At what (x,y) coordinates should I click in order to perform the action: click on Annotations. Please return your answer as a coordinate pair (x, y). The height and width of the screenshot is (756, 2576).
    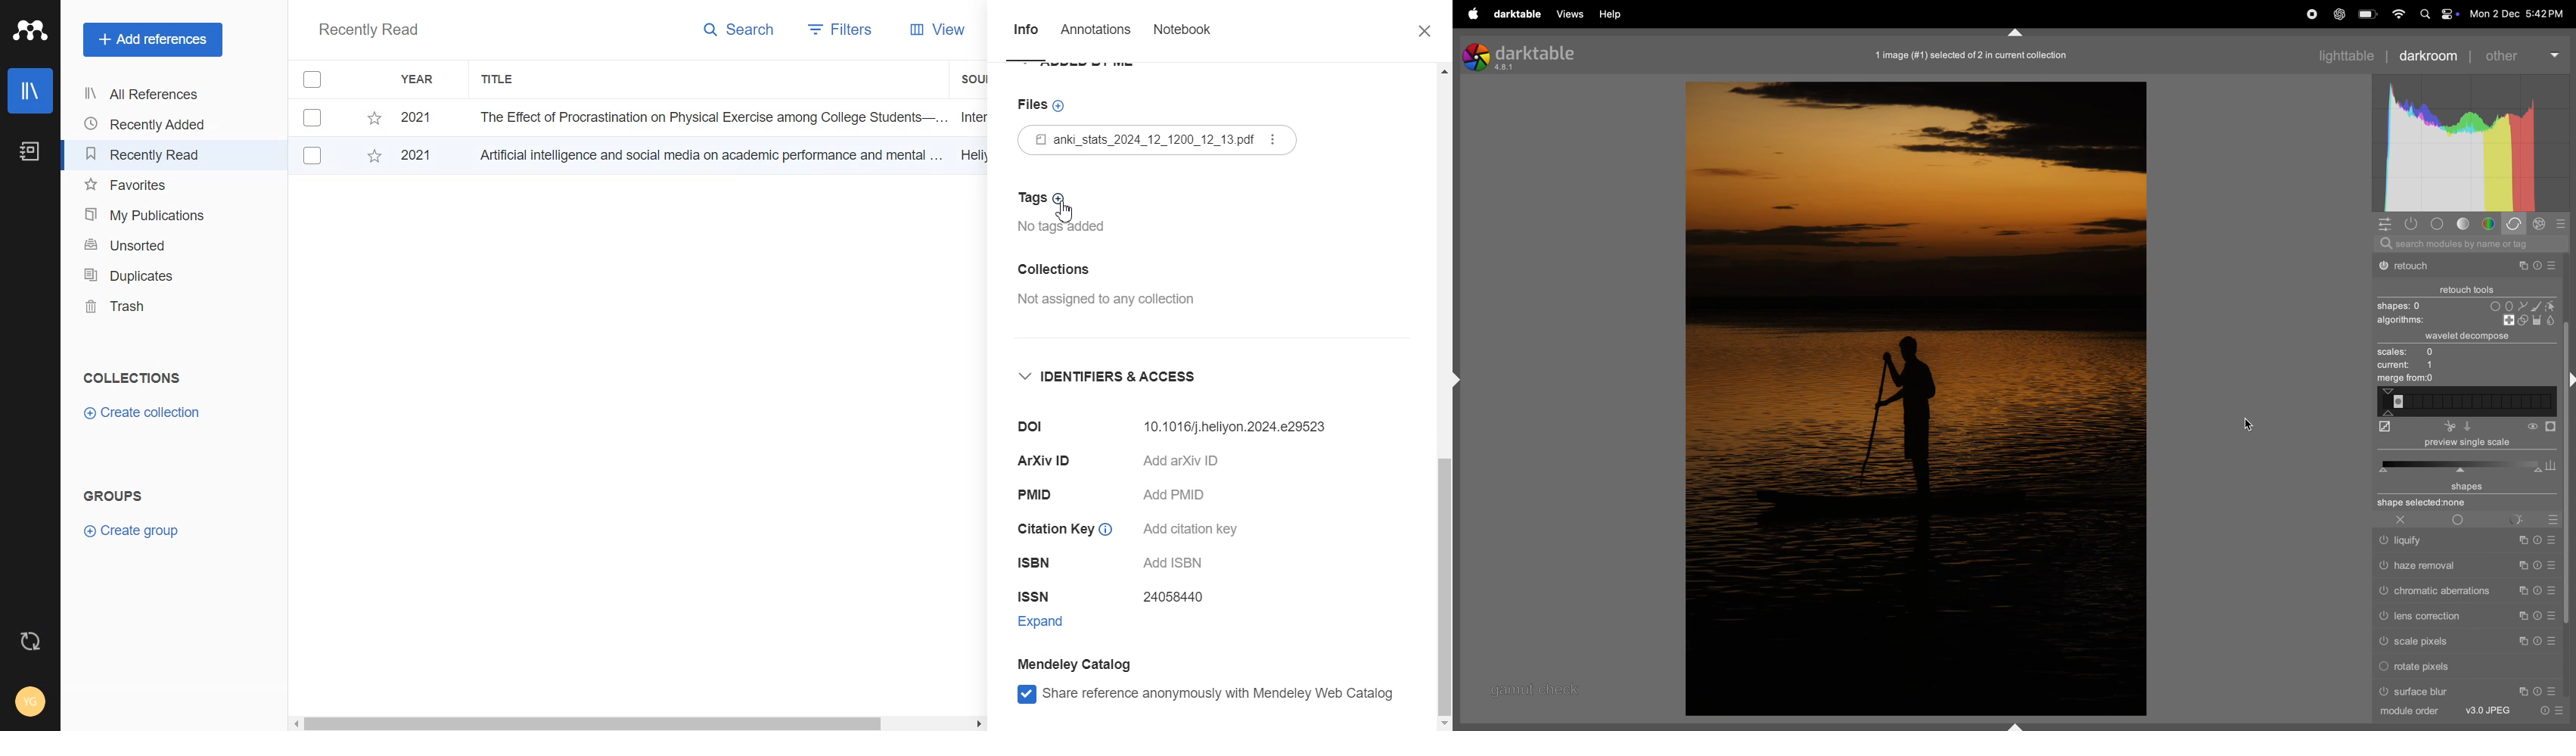
    Looking at the image, I should click on (1098, 33).